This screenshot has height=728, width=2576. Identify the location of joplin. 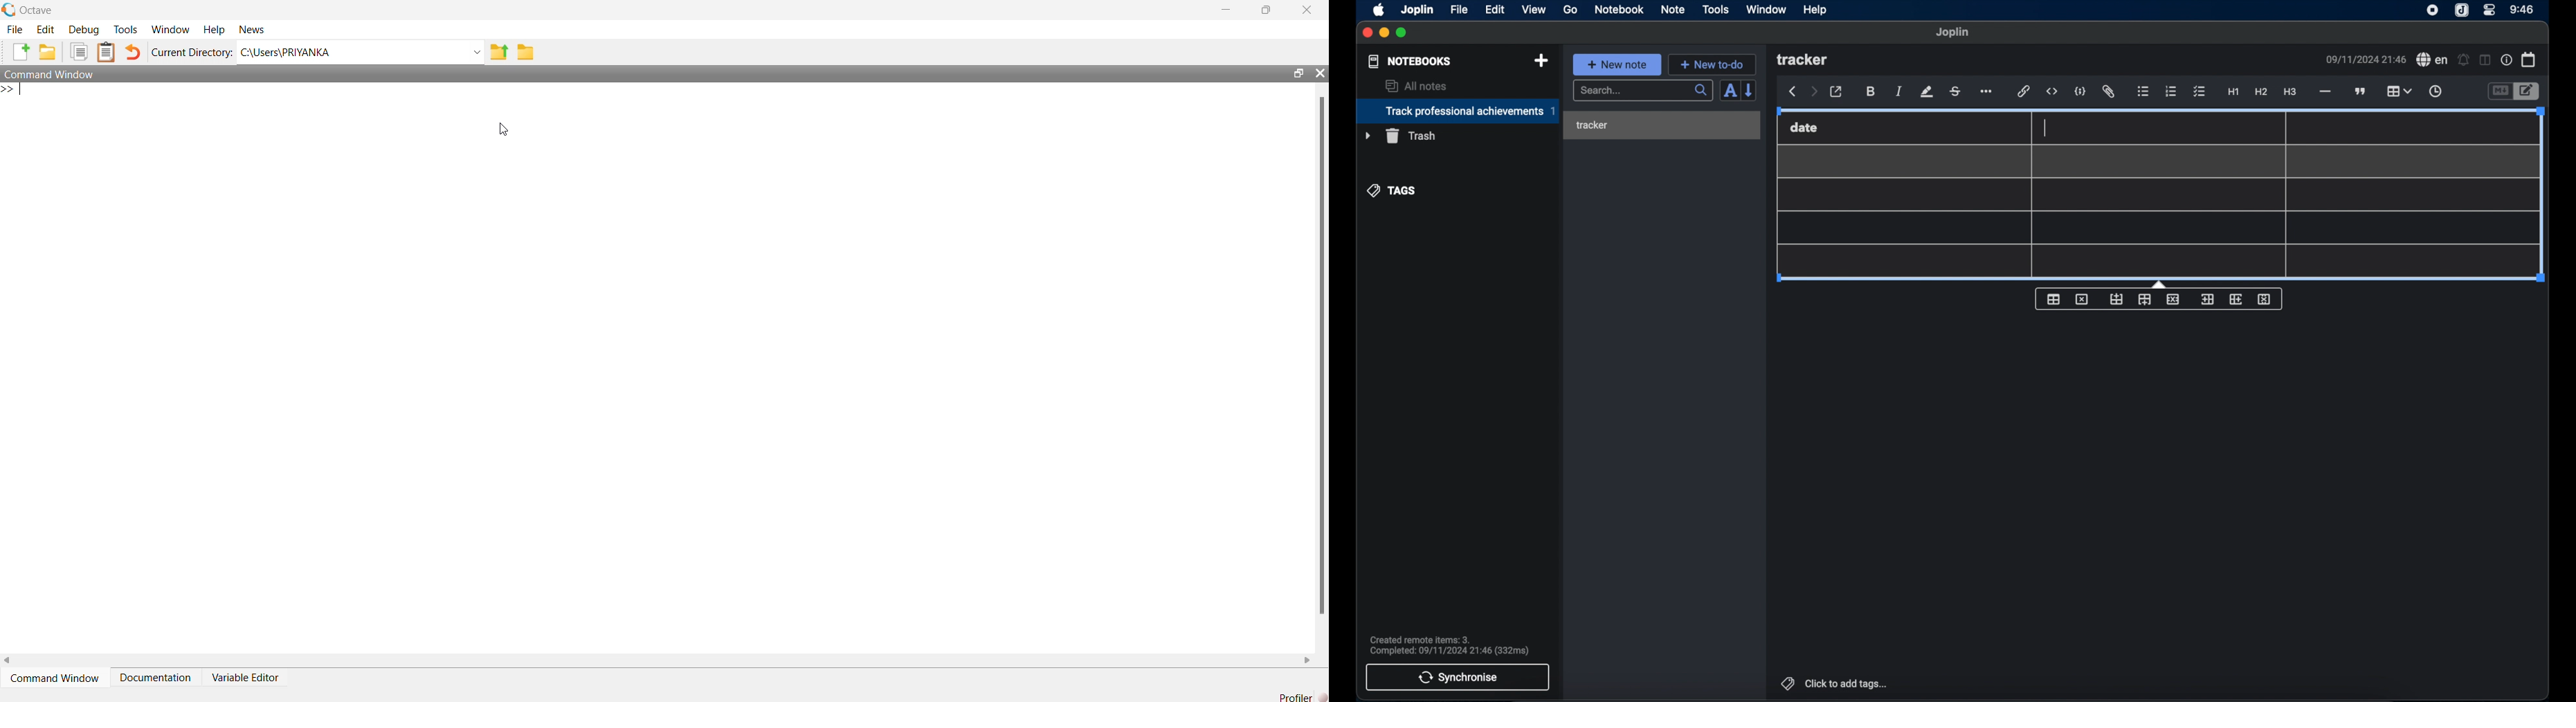
(1953, 32).